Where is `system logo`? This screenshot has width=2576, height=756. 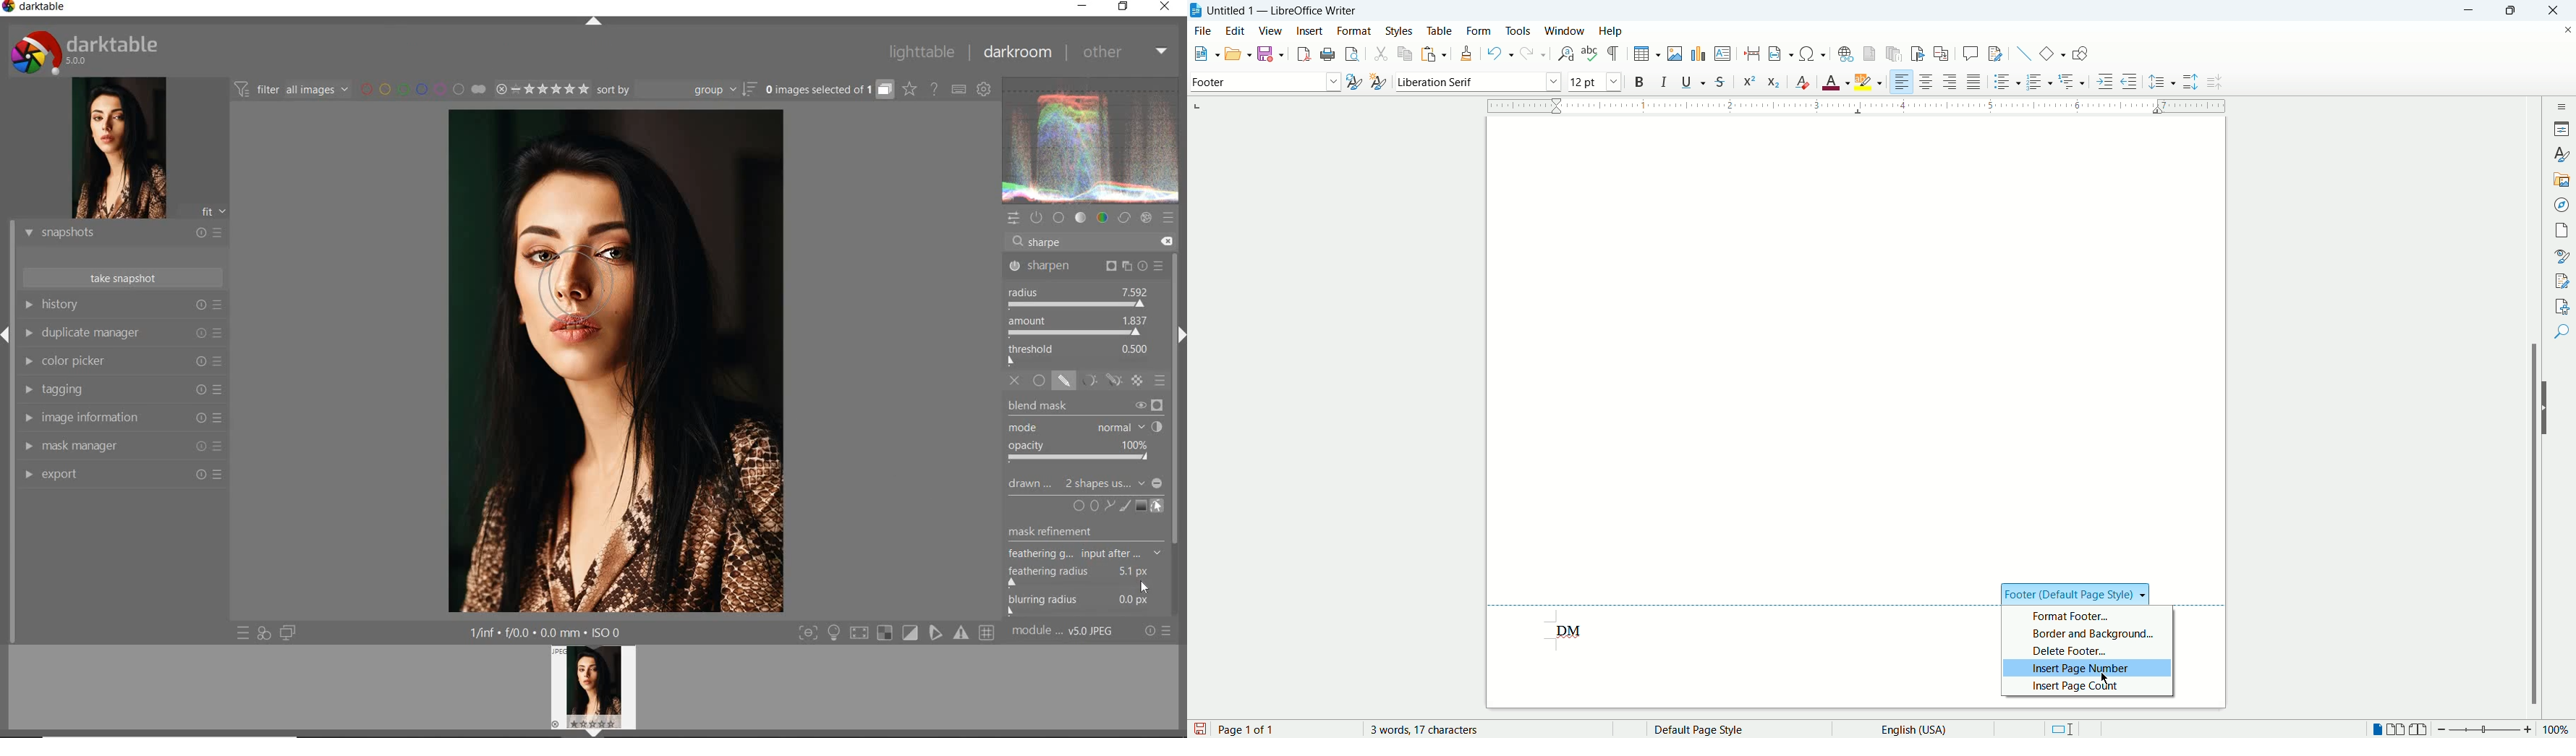
system logo is located at coordinates (87, 52).